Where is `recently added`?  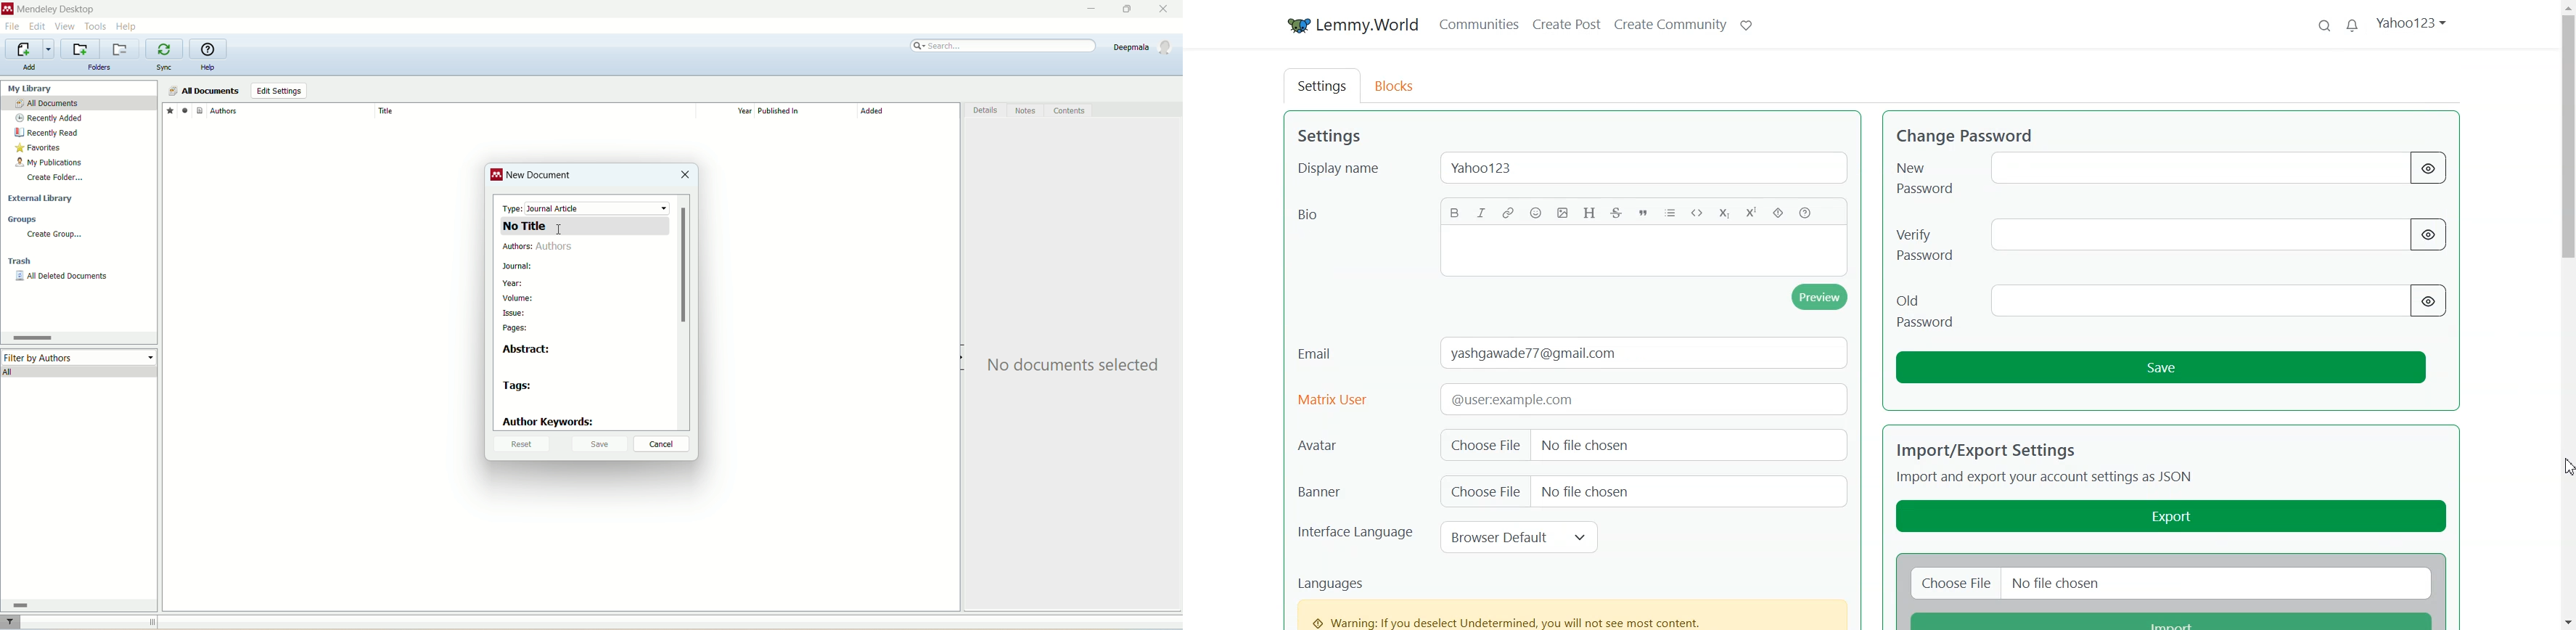 recently added is located at coordinates (49, 118).